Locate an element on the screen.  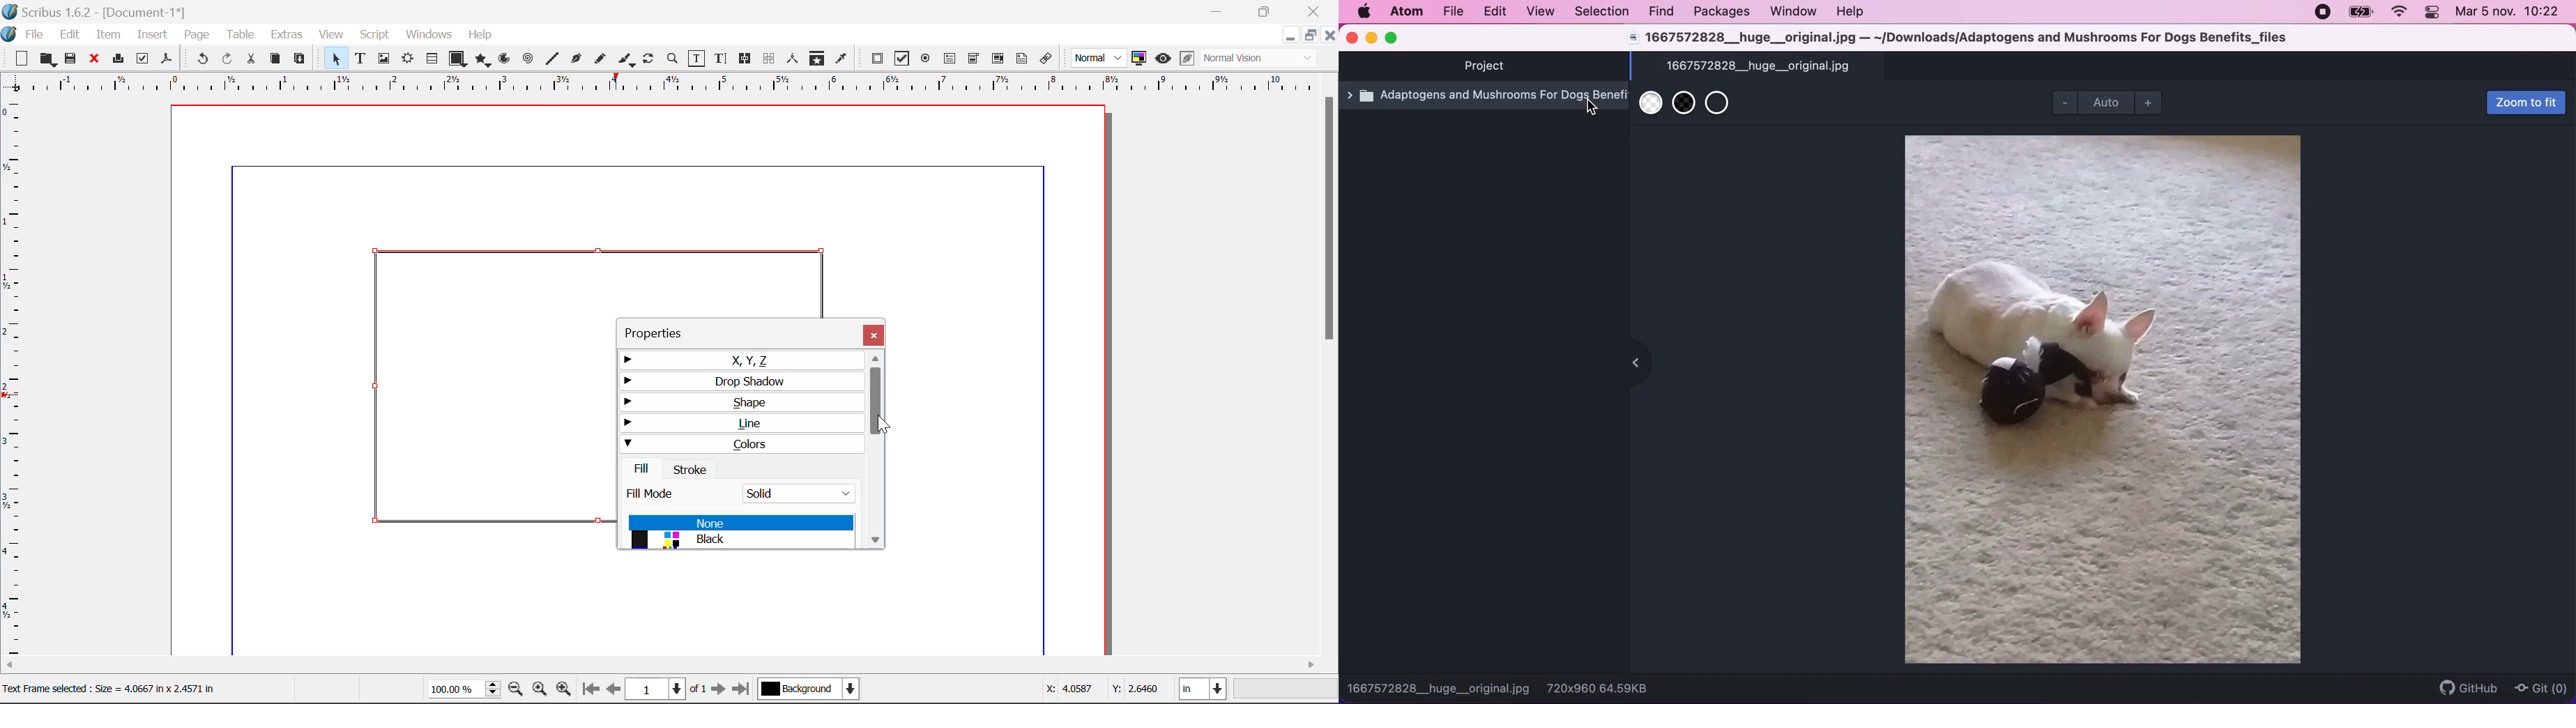
Cut is located at coordinates (252, 59).